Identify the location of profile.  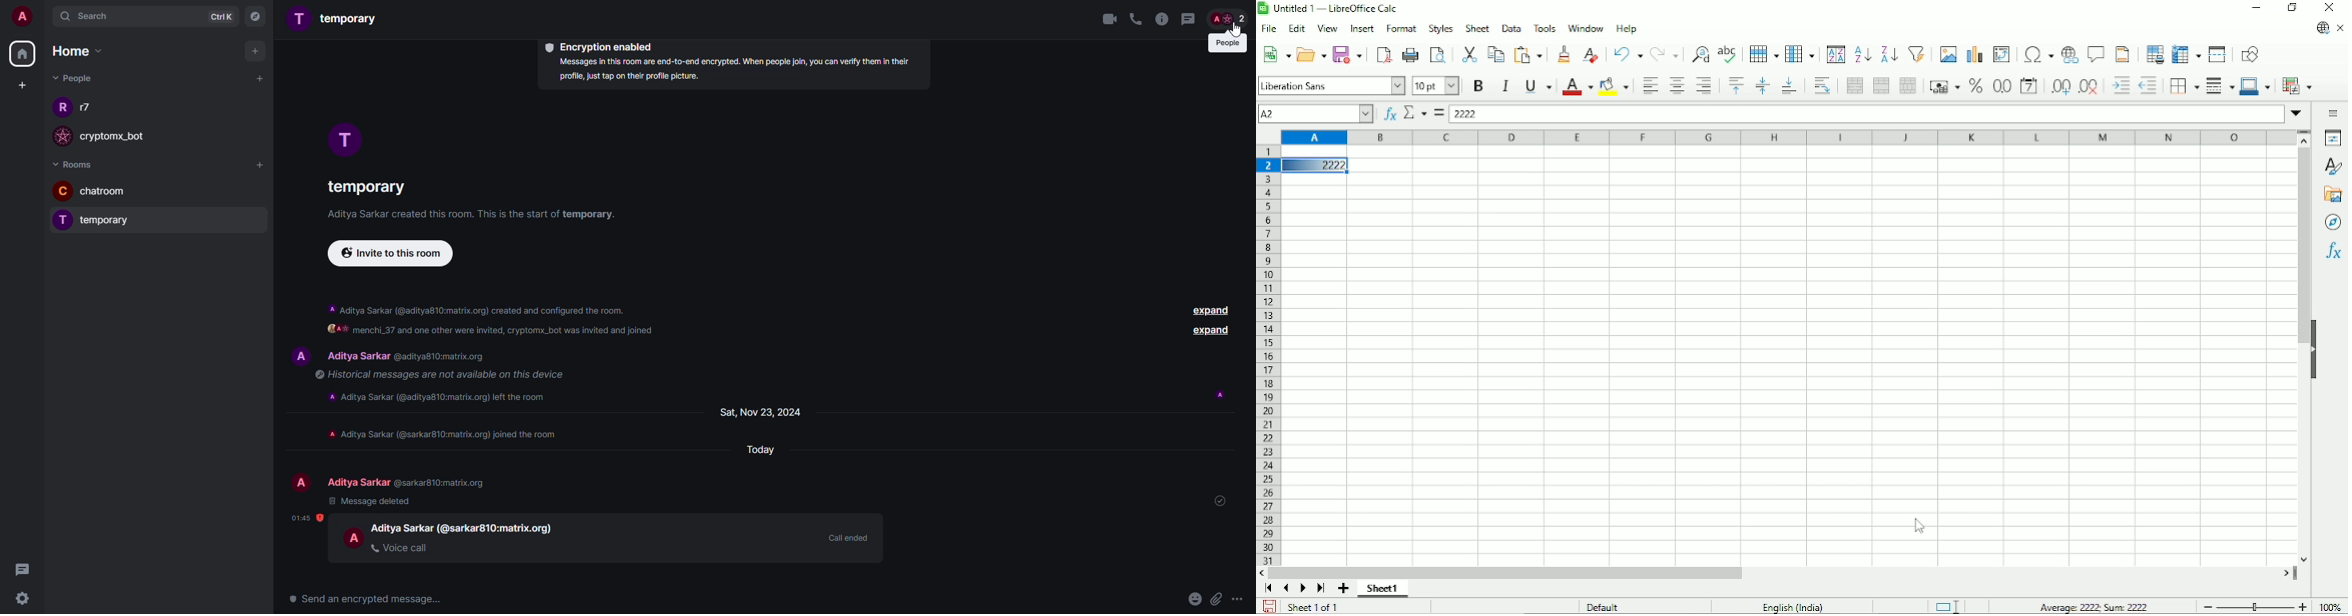
(302, 483).